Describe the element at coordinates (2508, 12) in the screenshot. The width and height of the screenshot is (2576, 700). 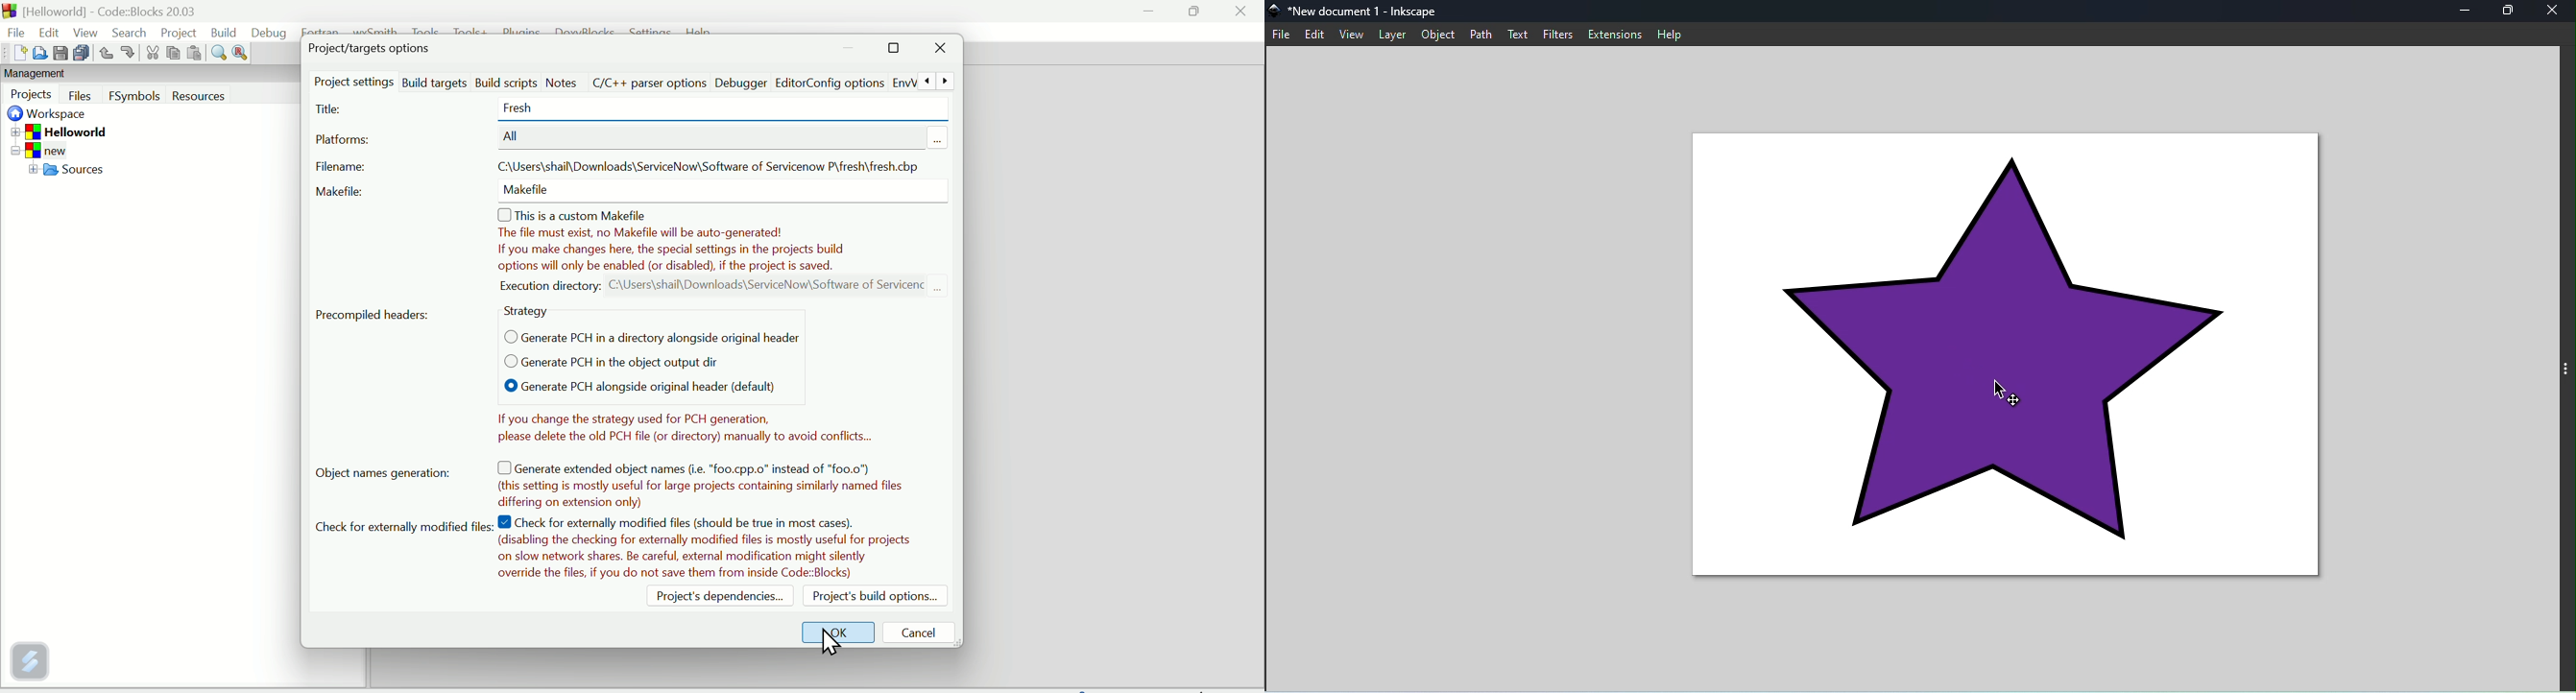
I see `maximize` at that location.